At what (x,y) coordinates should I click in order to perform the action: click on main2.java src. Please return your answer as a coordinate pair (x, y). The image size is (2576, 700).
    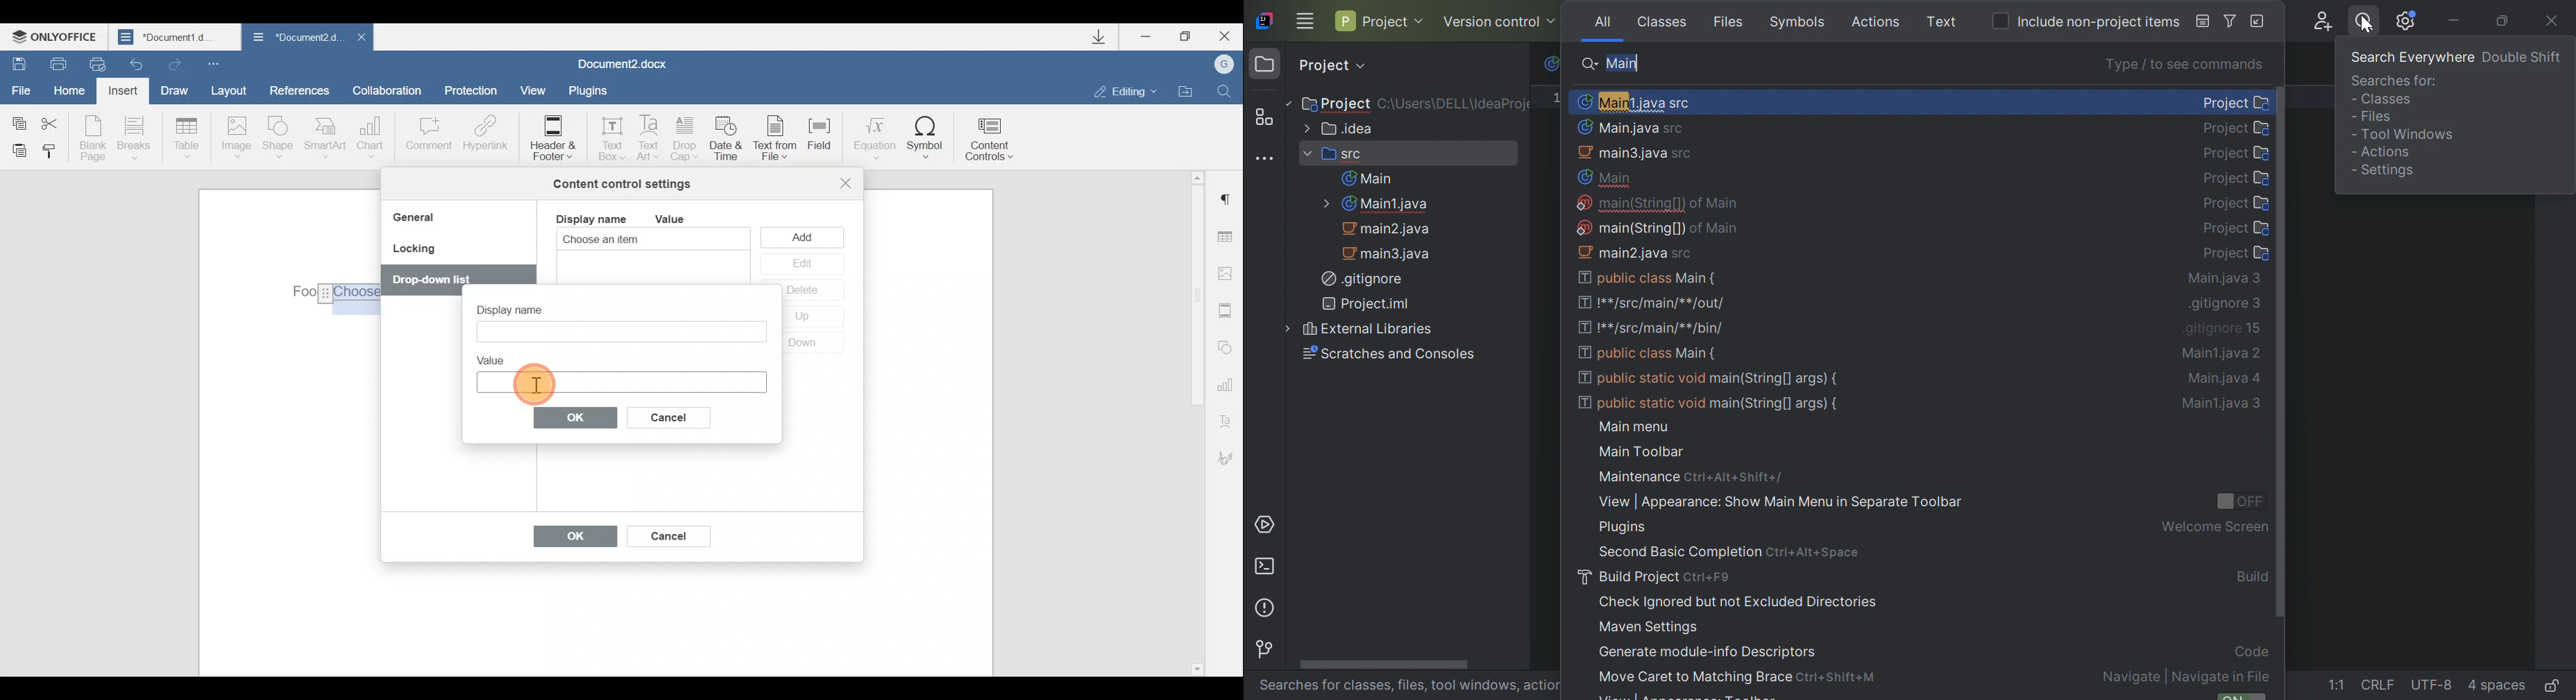
    Looking at the image, I should click on (1636, 253).